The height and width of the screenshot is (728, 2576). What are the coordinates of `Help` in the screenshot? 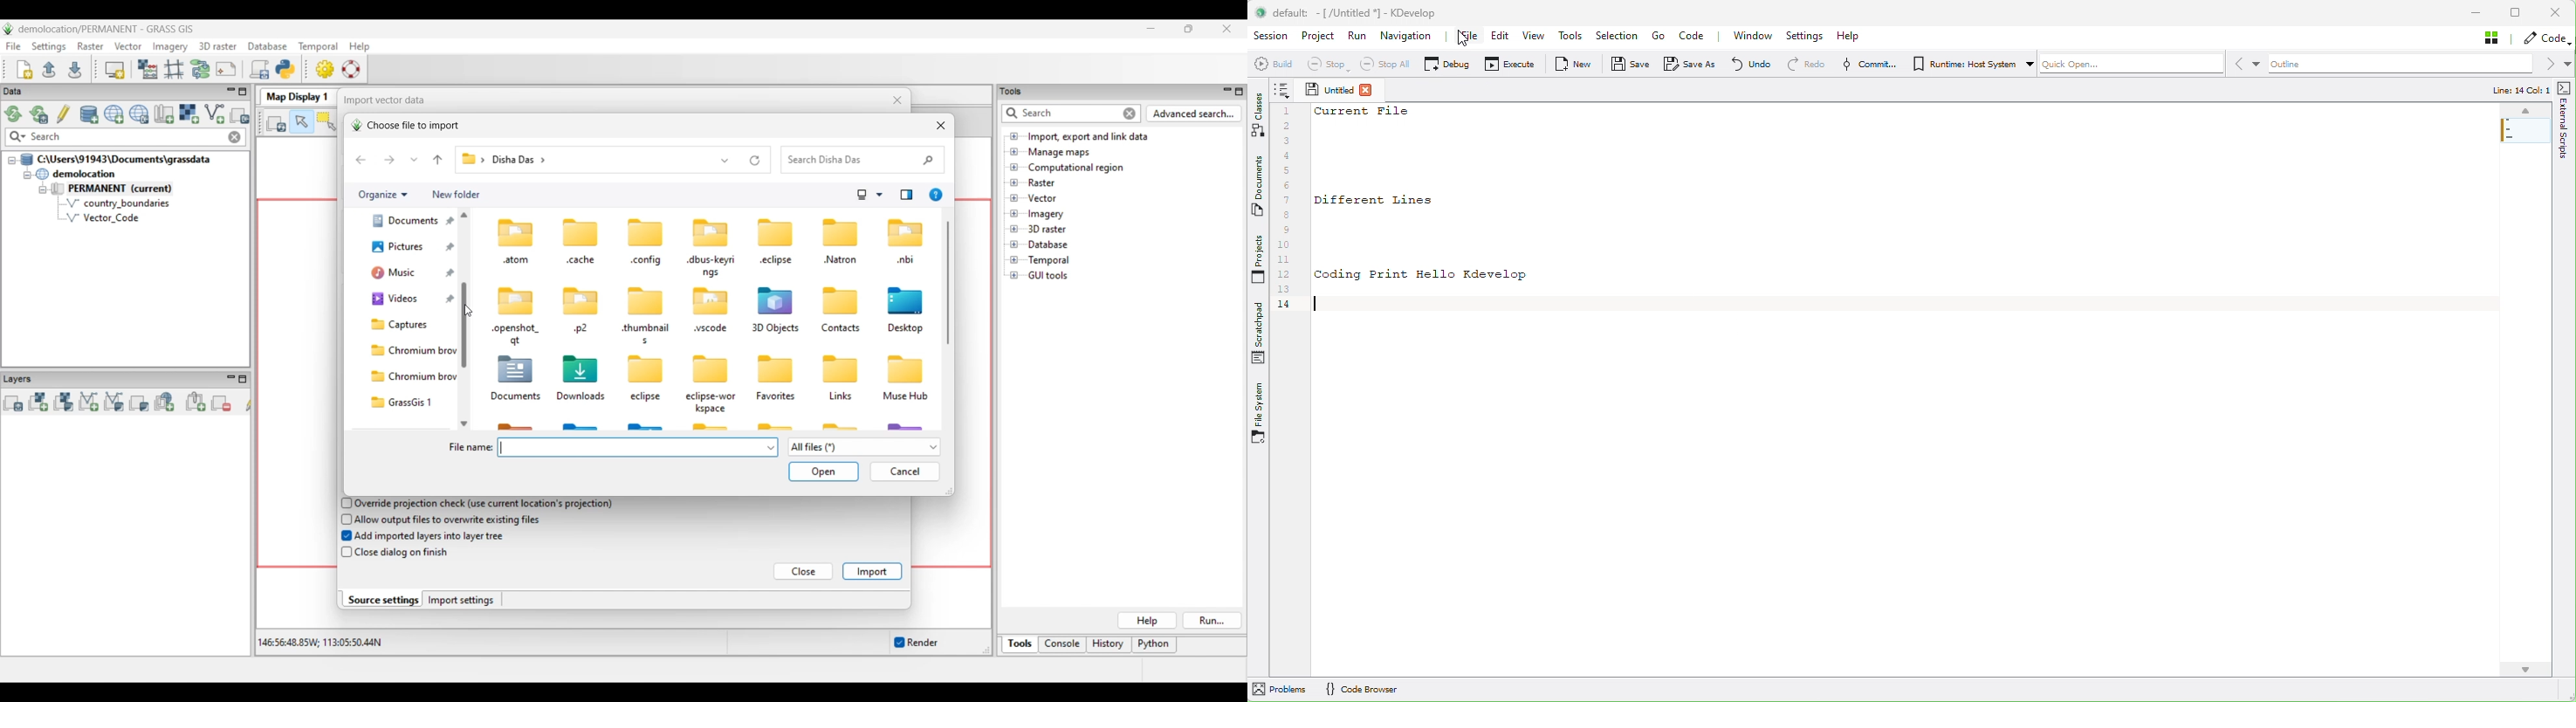 It's located at (1851, 36).